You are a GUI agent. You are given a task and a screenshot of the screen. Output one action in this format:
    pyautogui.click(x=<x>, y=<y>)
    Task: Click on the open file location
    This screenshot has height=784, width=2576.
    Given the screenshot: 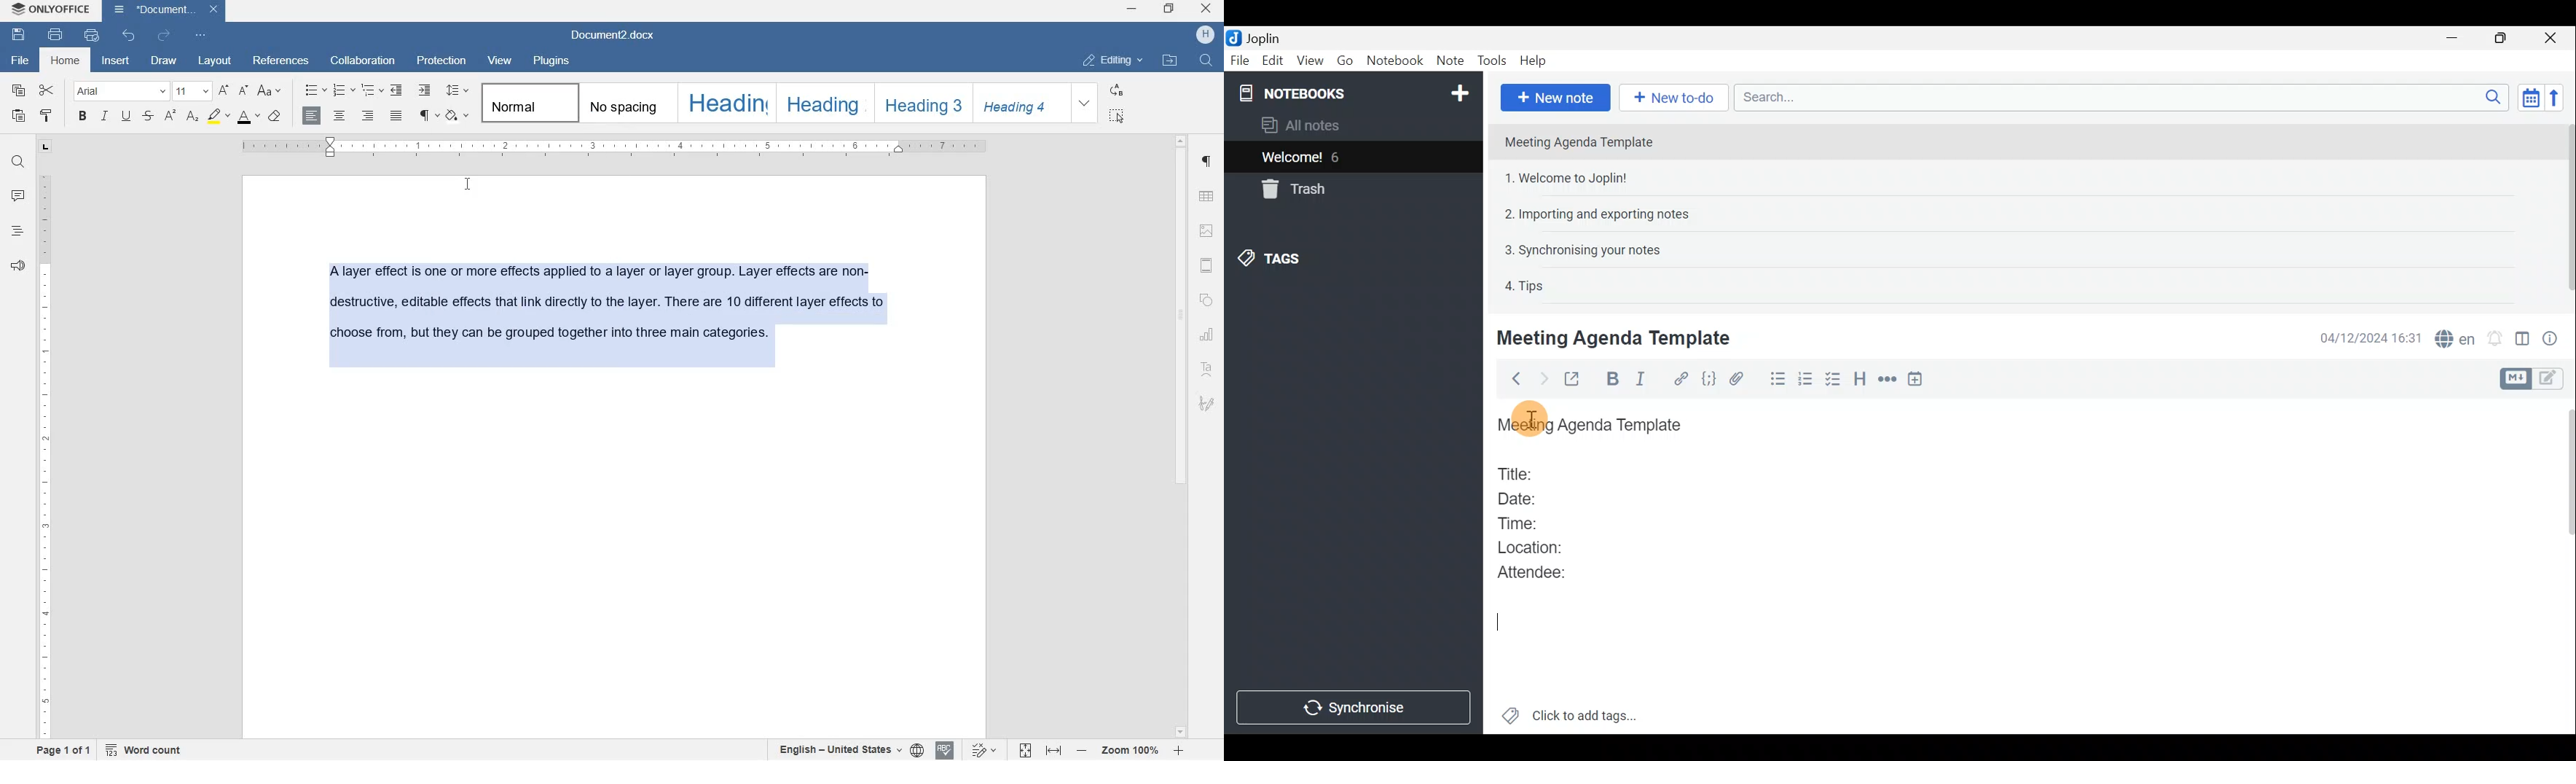 What is the action you would take?
    pyautogui.click(x=1171, y=61)
    